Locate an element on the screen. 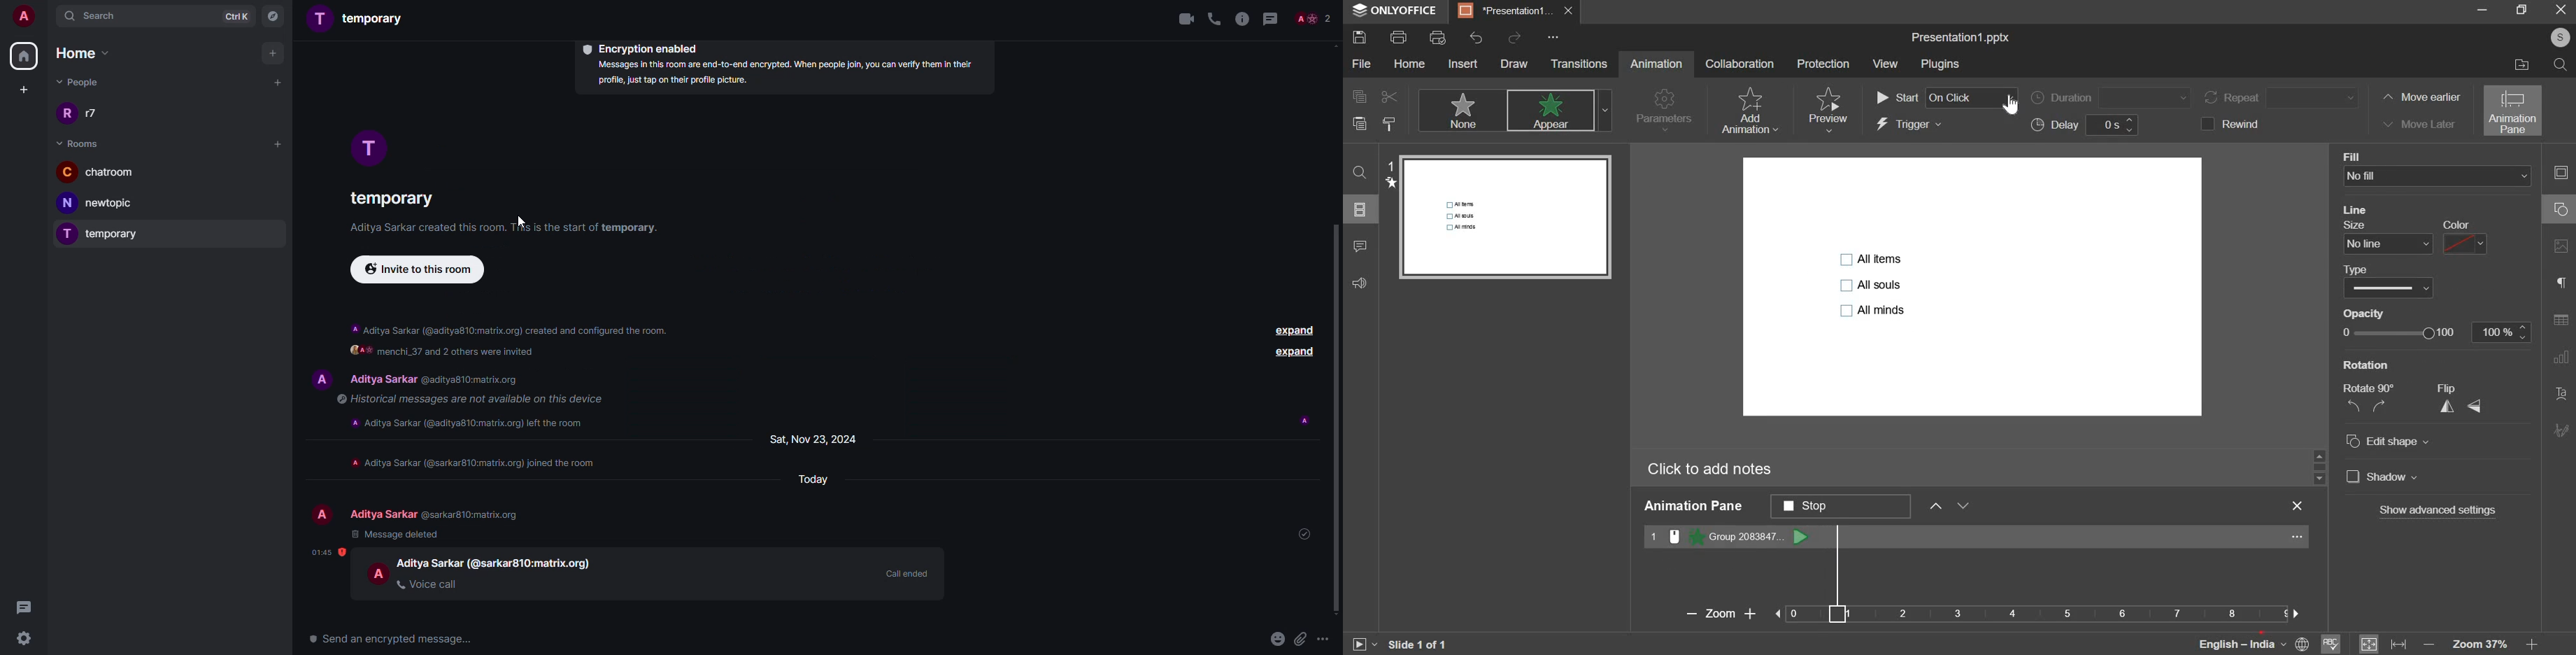 This screenshot has width=2576, height=672. background fill is located at coordinates (2439, 176).